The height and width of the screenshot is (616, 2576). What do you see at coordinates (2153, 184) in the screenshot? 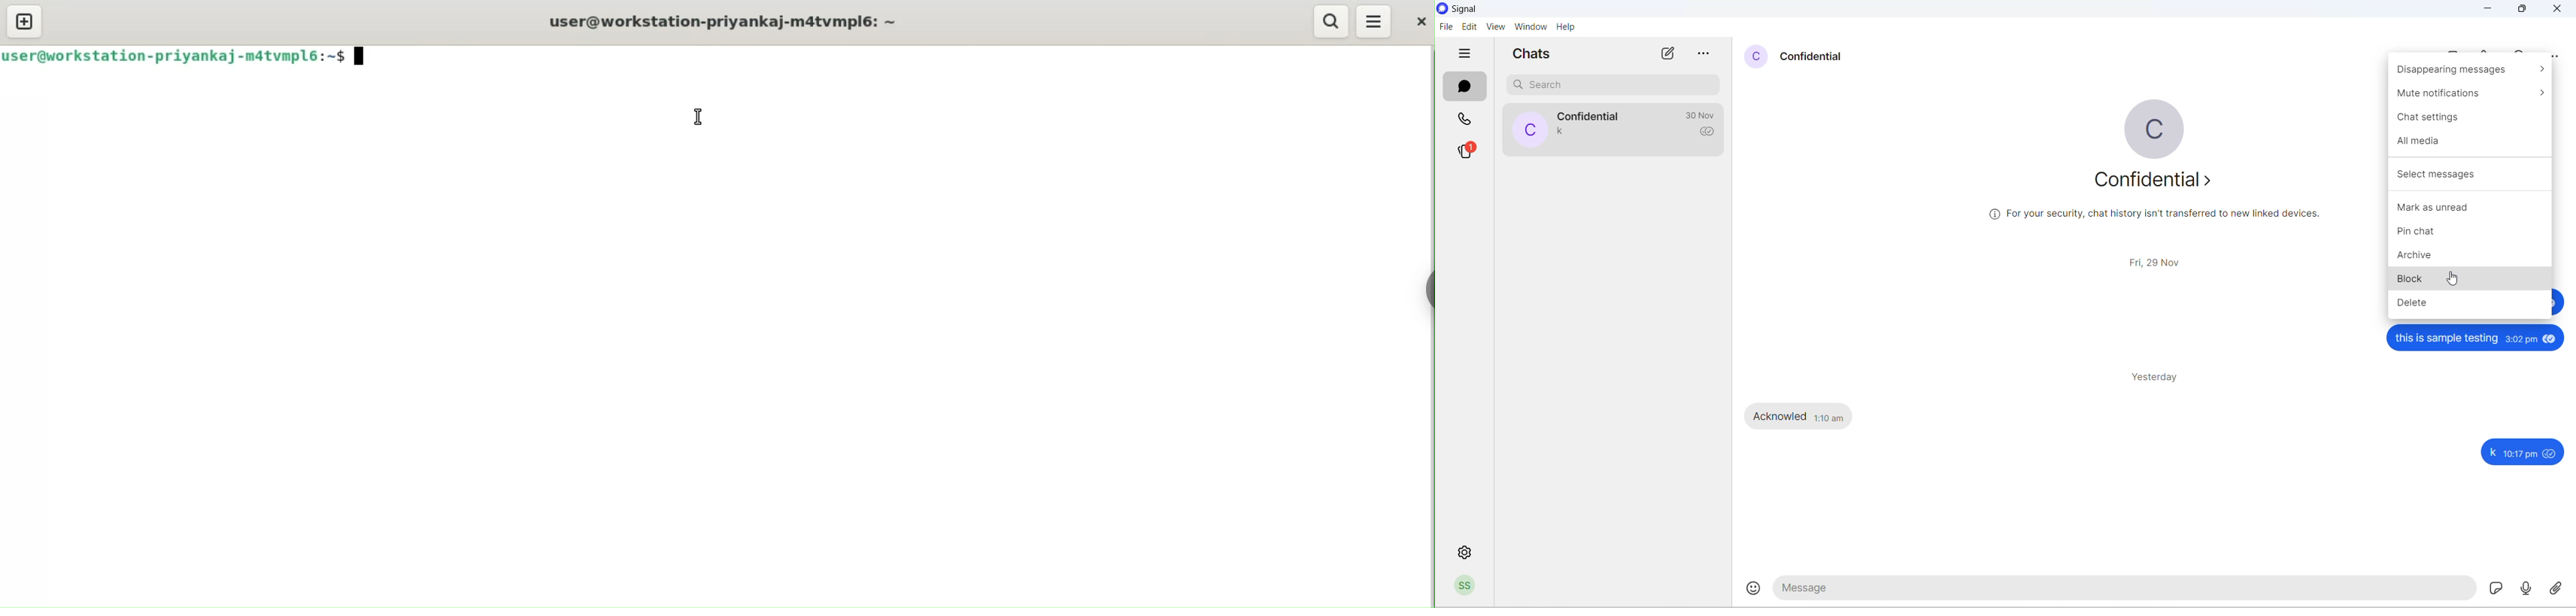
I see `about contact` at bounding box center [2153, 184].